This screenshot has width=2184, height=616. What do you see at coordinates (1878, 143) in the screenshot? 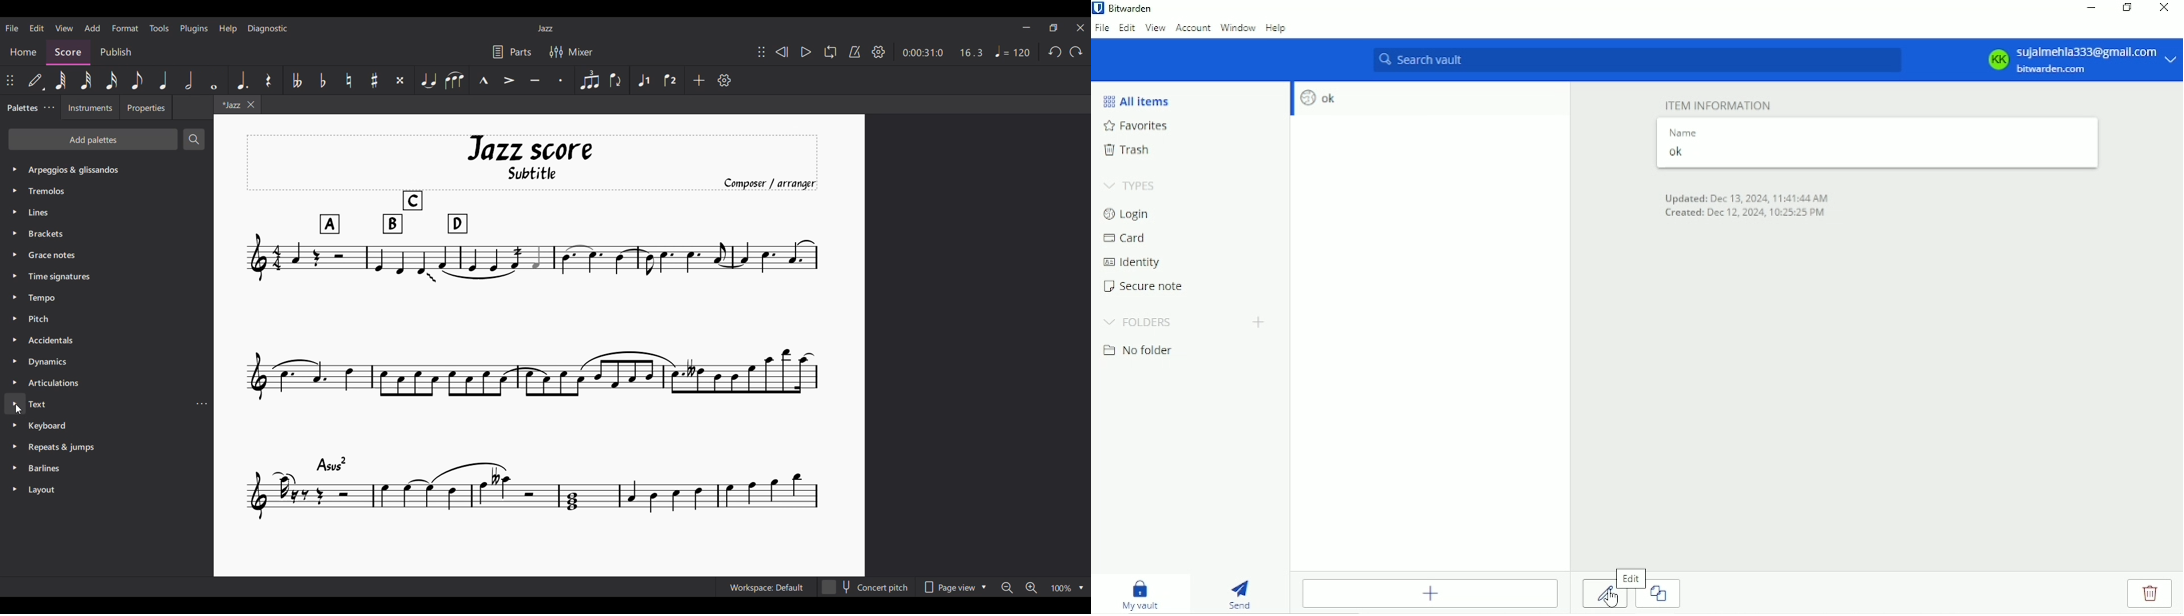
I see `Name ok` at bounding box center [1878, 143].